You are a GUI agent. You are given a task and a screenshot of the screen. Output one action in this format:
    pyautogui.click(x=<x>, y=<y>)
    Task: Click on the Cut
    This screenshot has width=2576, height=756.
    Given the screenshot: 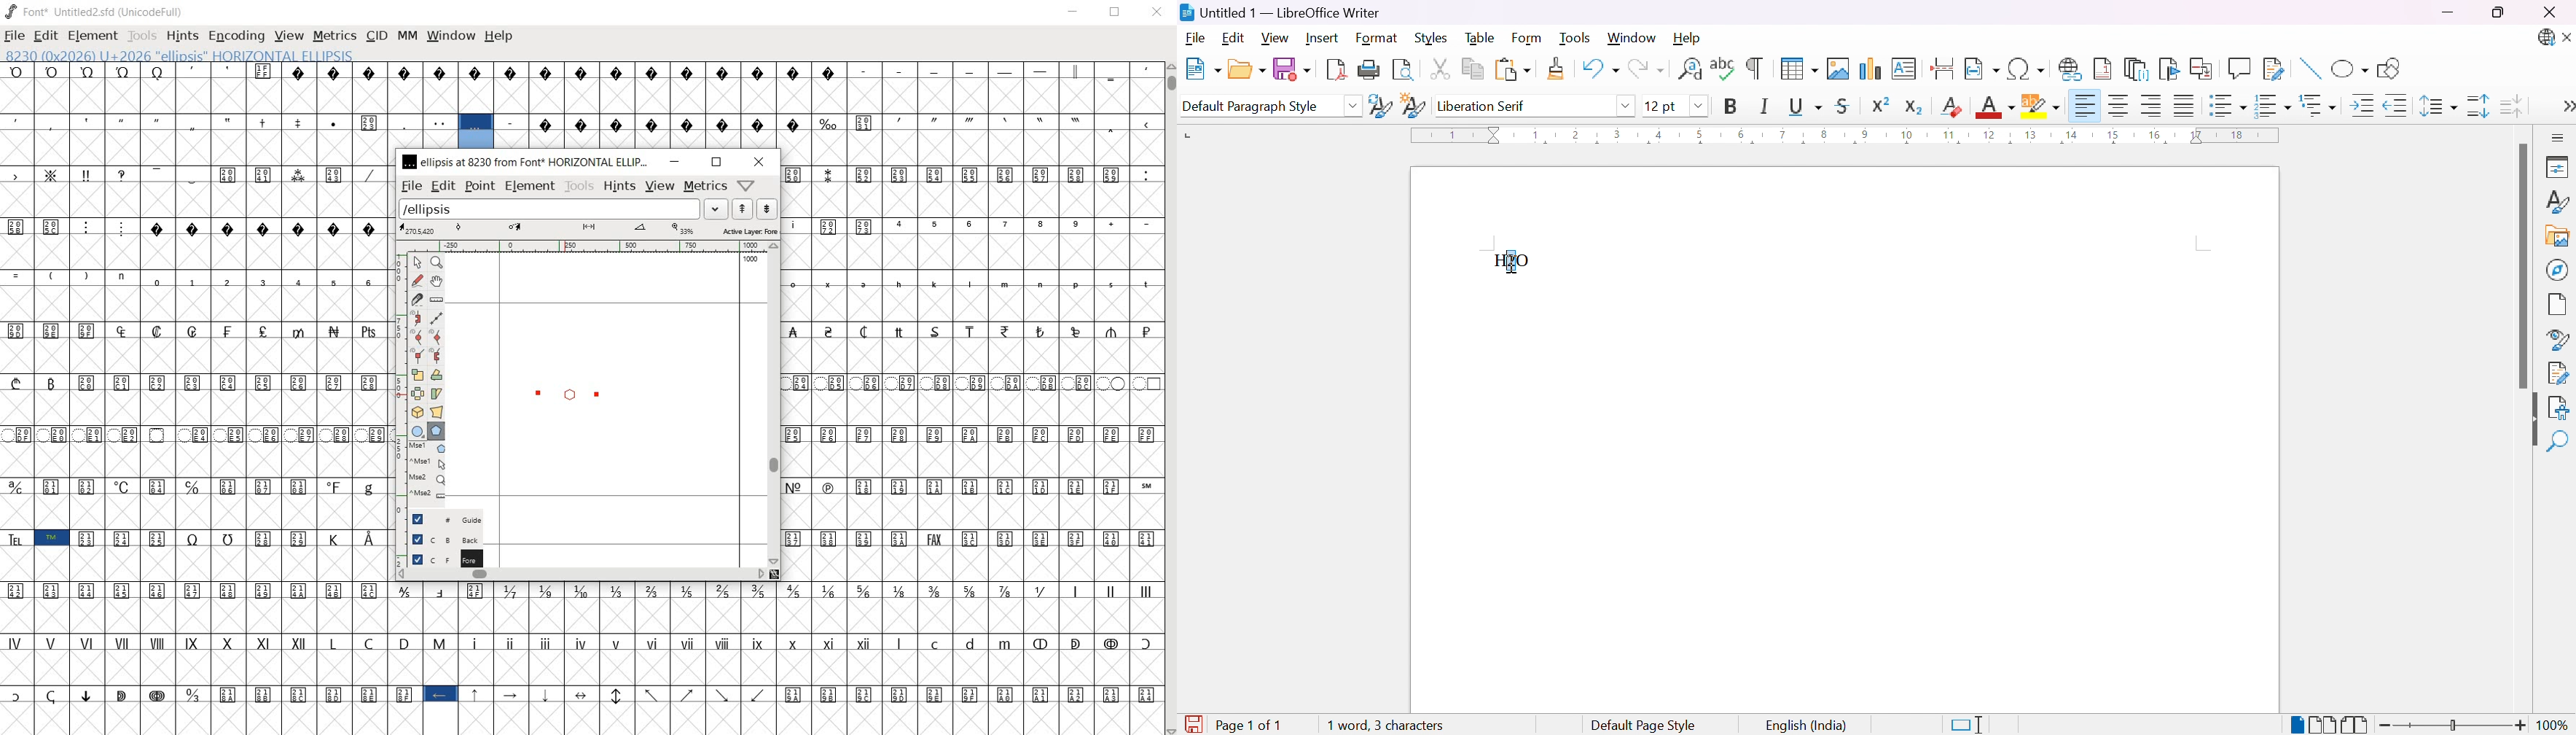 What is the action you would take?
    pyautogui.click(x=1438, y=68)
    